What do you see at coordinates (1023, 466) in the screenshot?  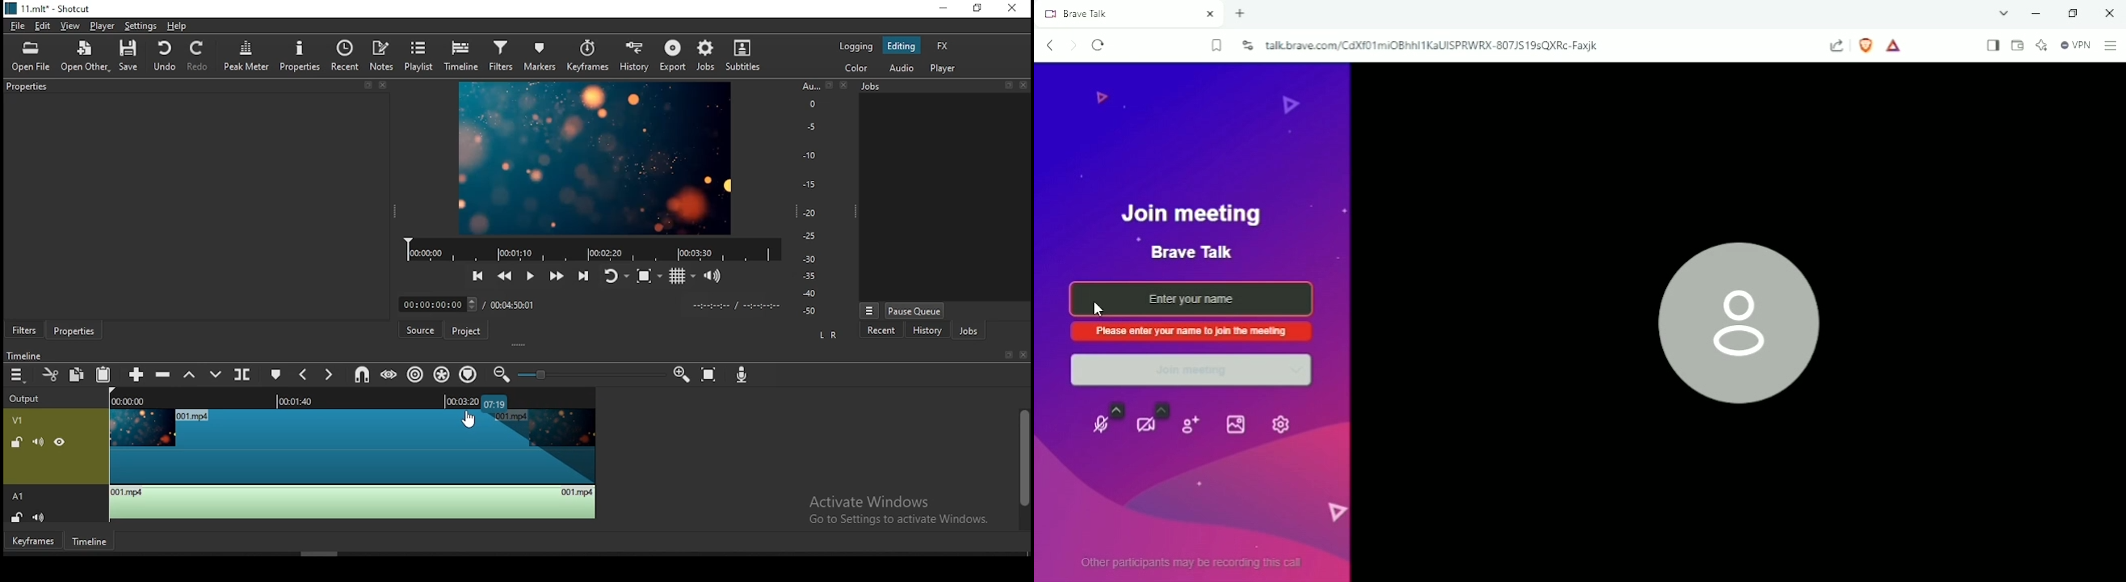 I see `scroll bar` at bounding box center [1023, 466].